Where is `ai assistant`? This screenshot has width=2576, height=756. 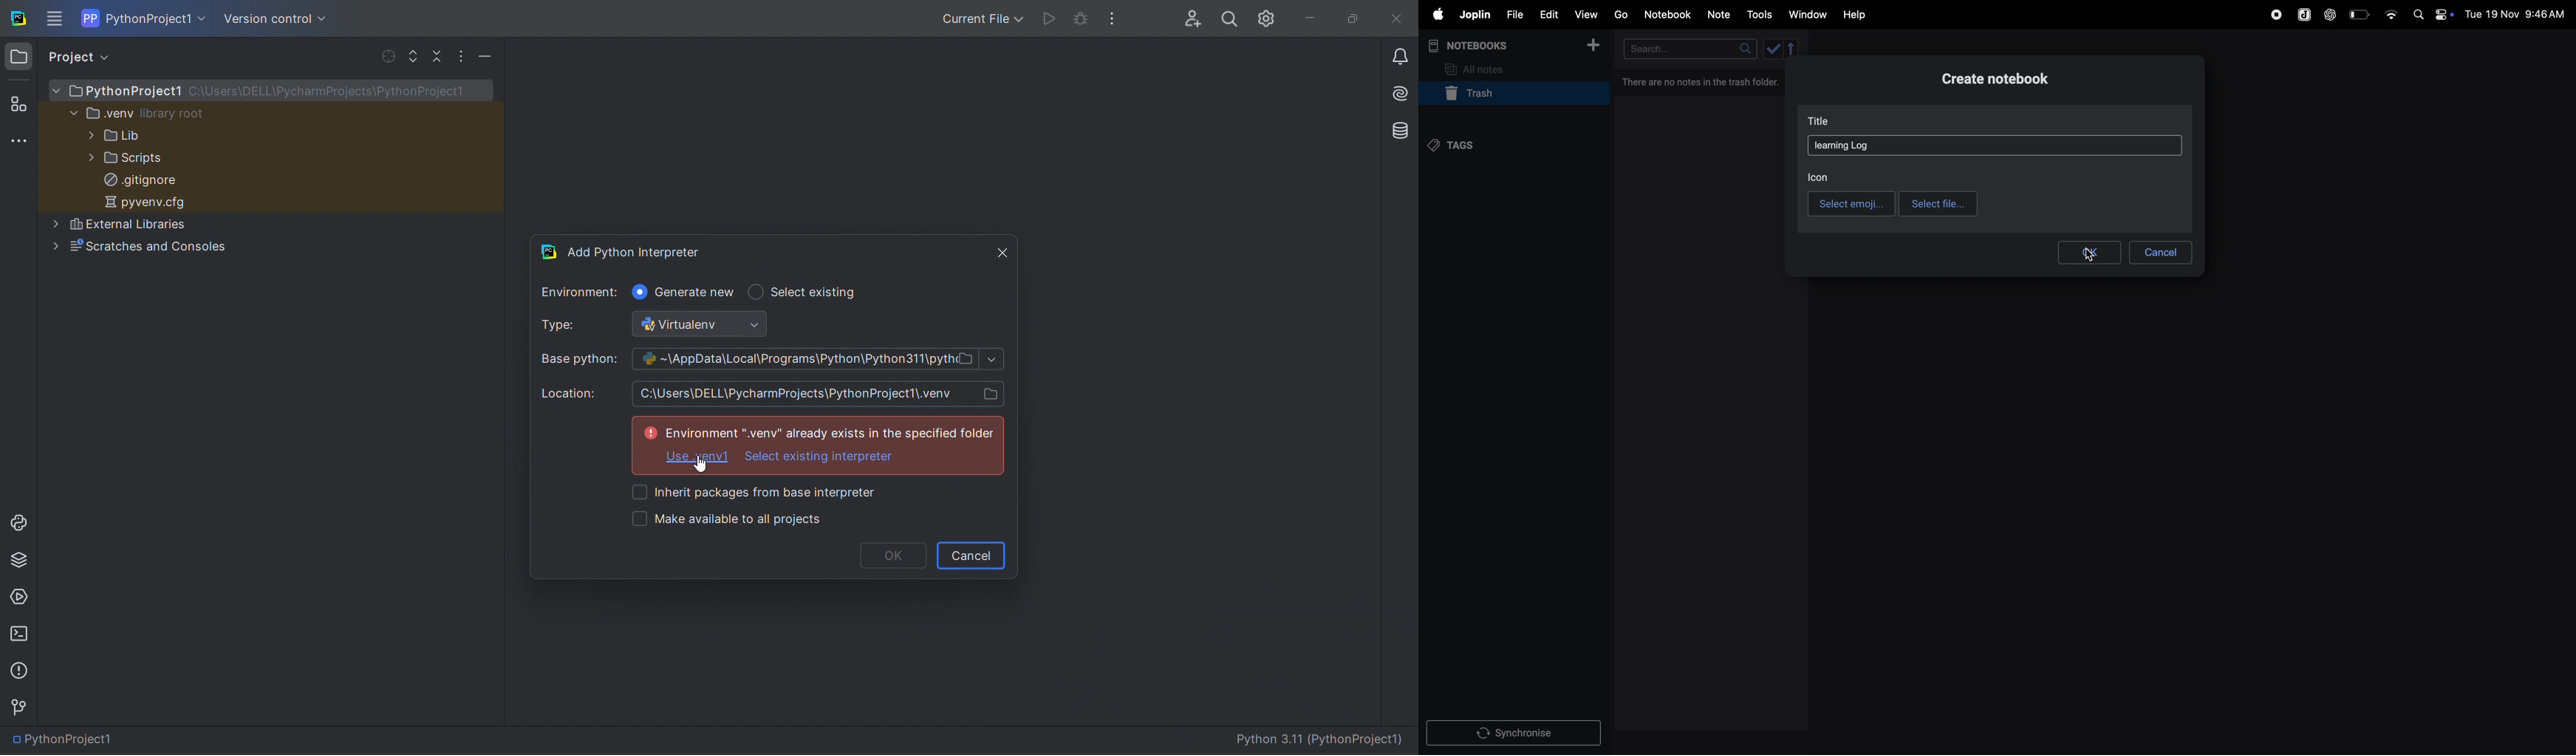 ai assistant is located at coordinates (1395, 95).